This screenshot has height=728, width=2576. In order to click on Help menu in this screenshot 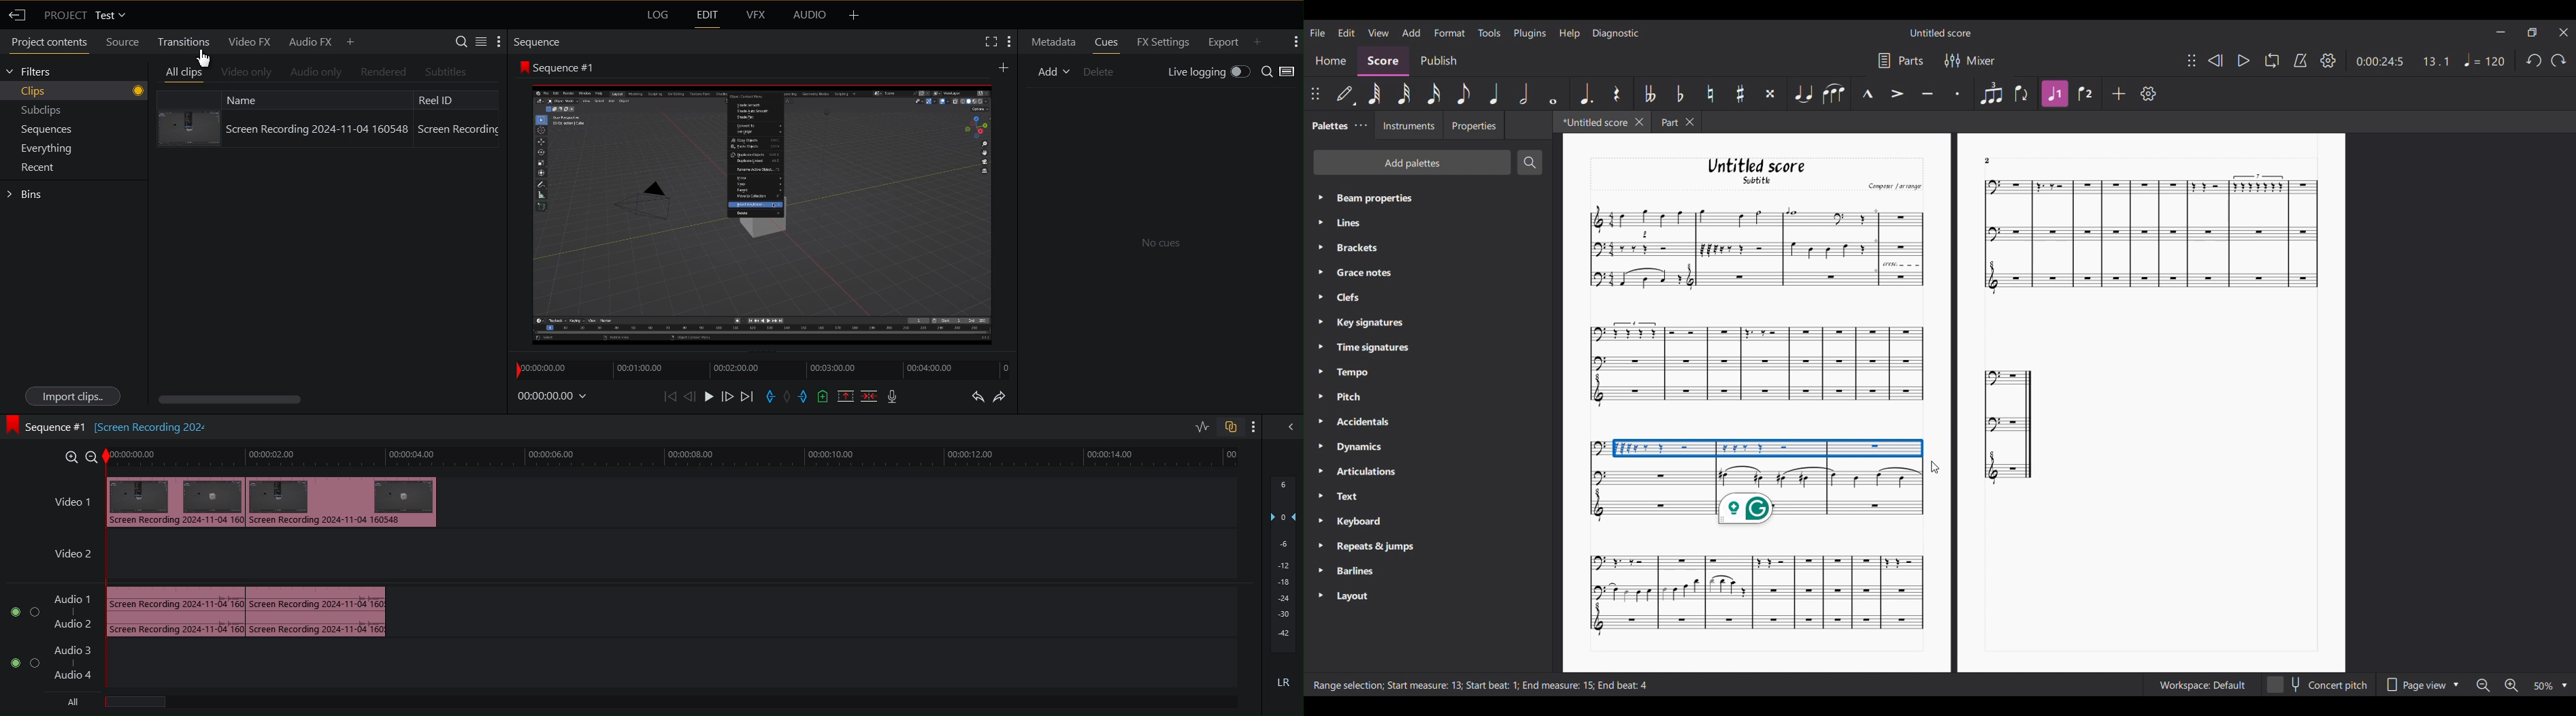, I will do `click(1569, 33)`.